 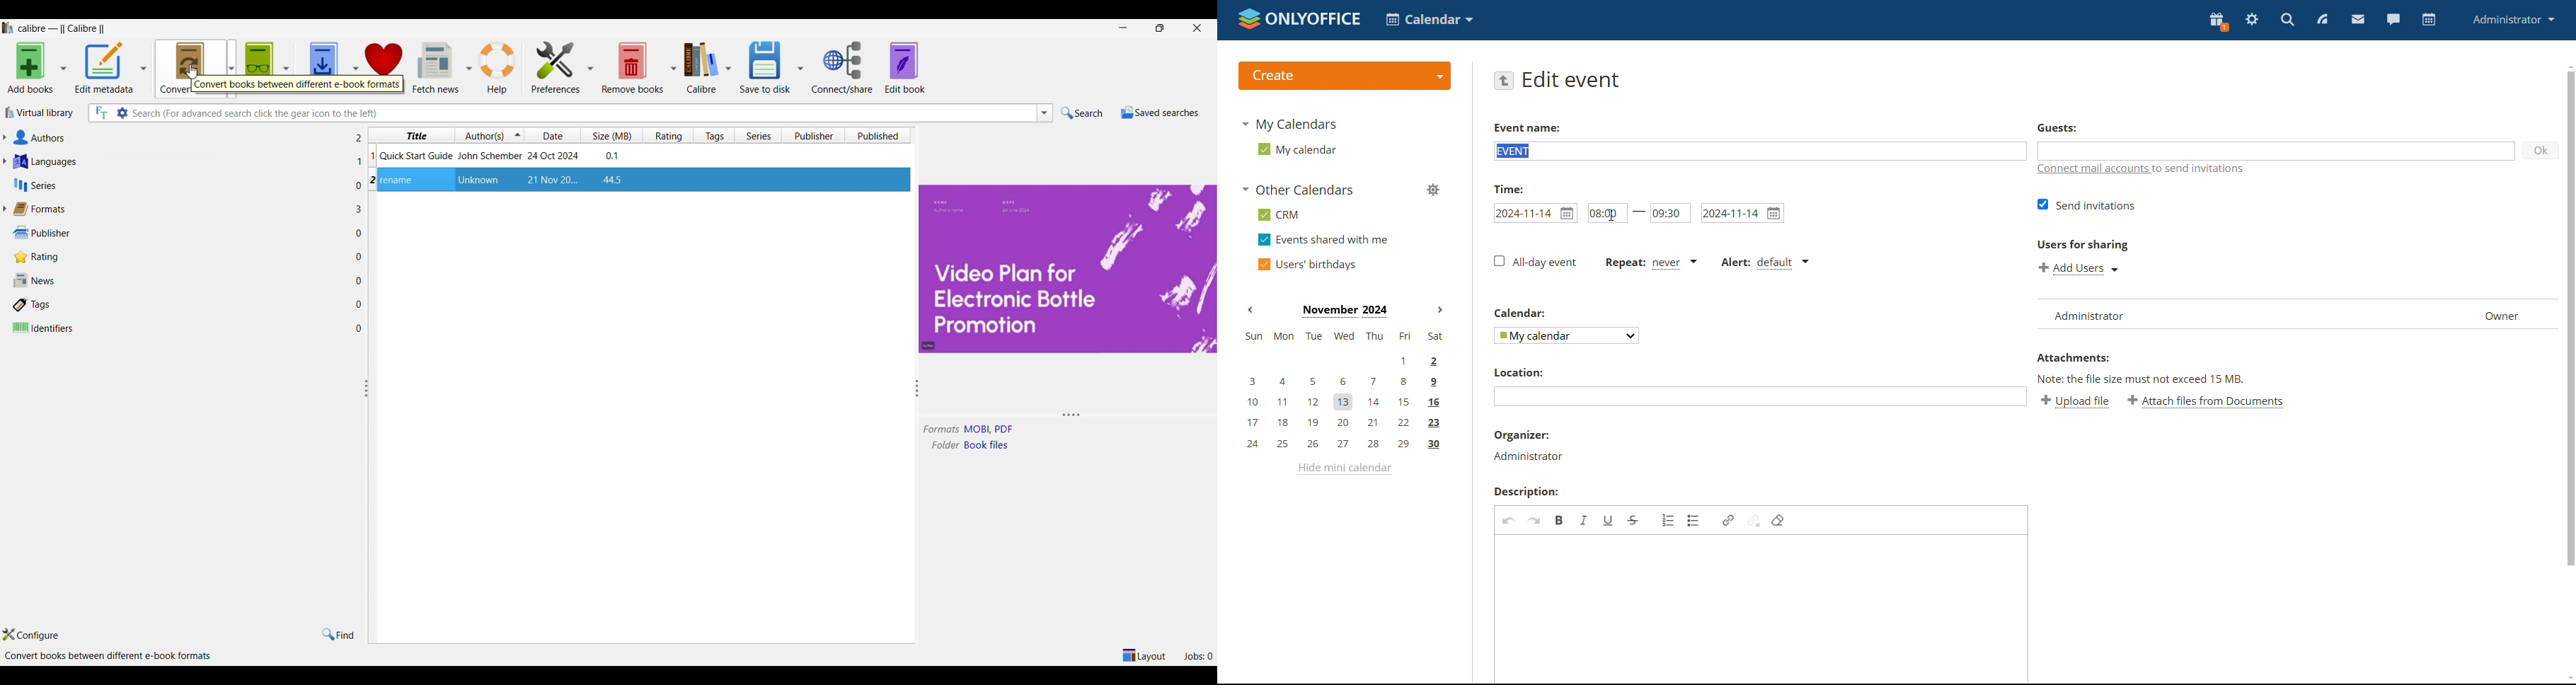 What do you see at coordinates (2075, 402) in the screenshot?
I see `upload file` at bounding box center [2075, 402].